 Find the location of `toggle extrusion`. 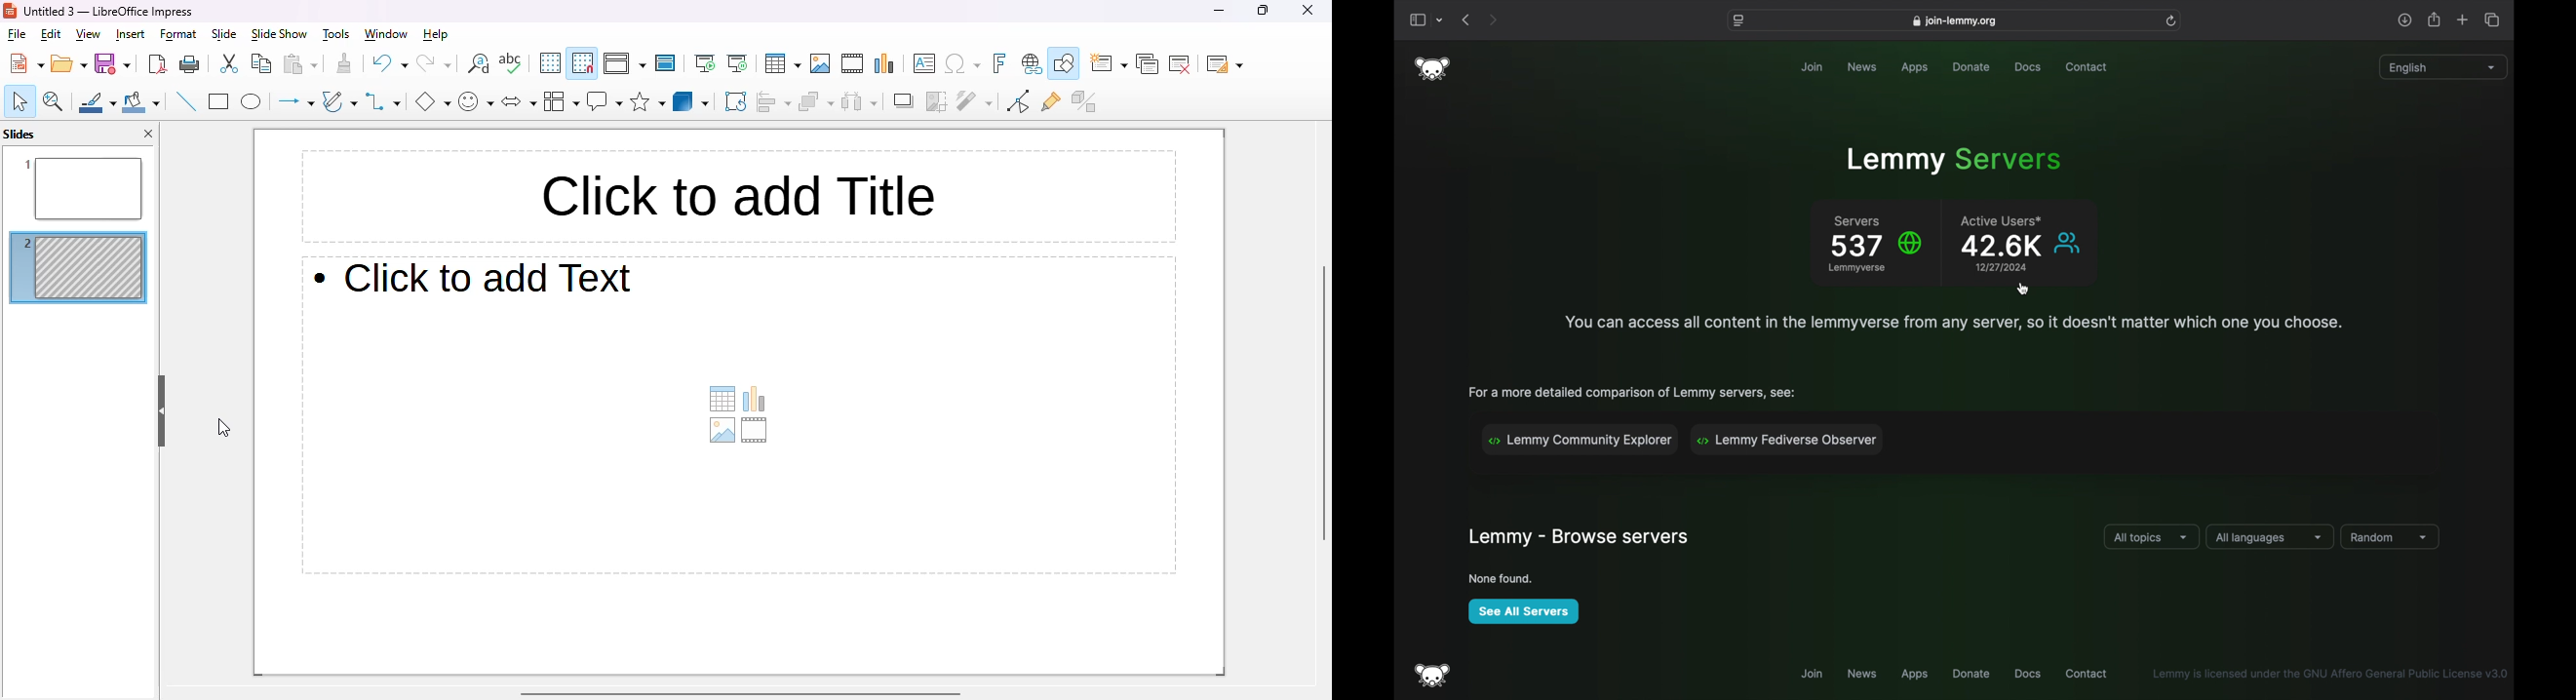

toggle extrusion is located at coordinates (1083, 101).